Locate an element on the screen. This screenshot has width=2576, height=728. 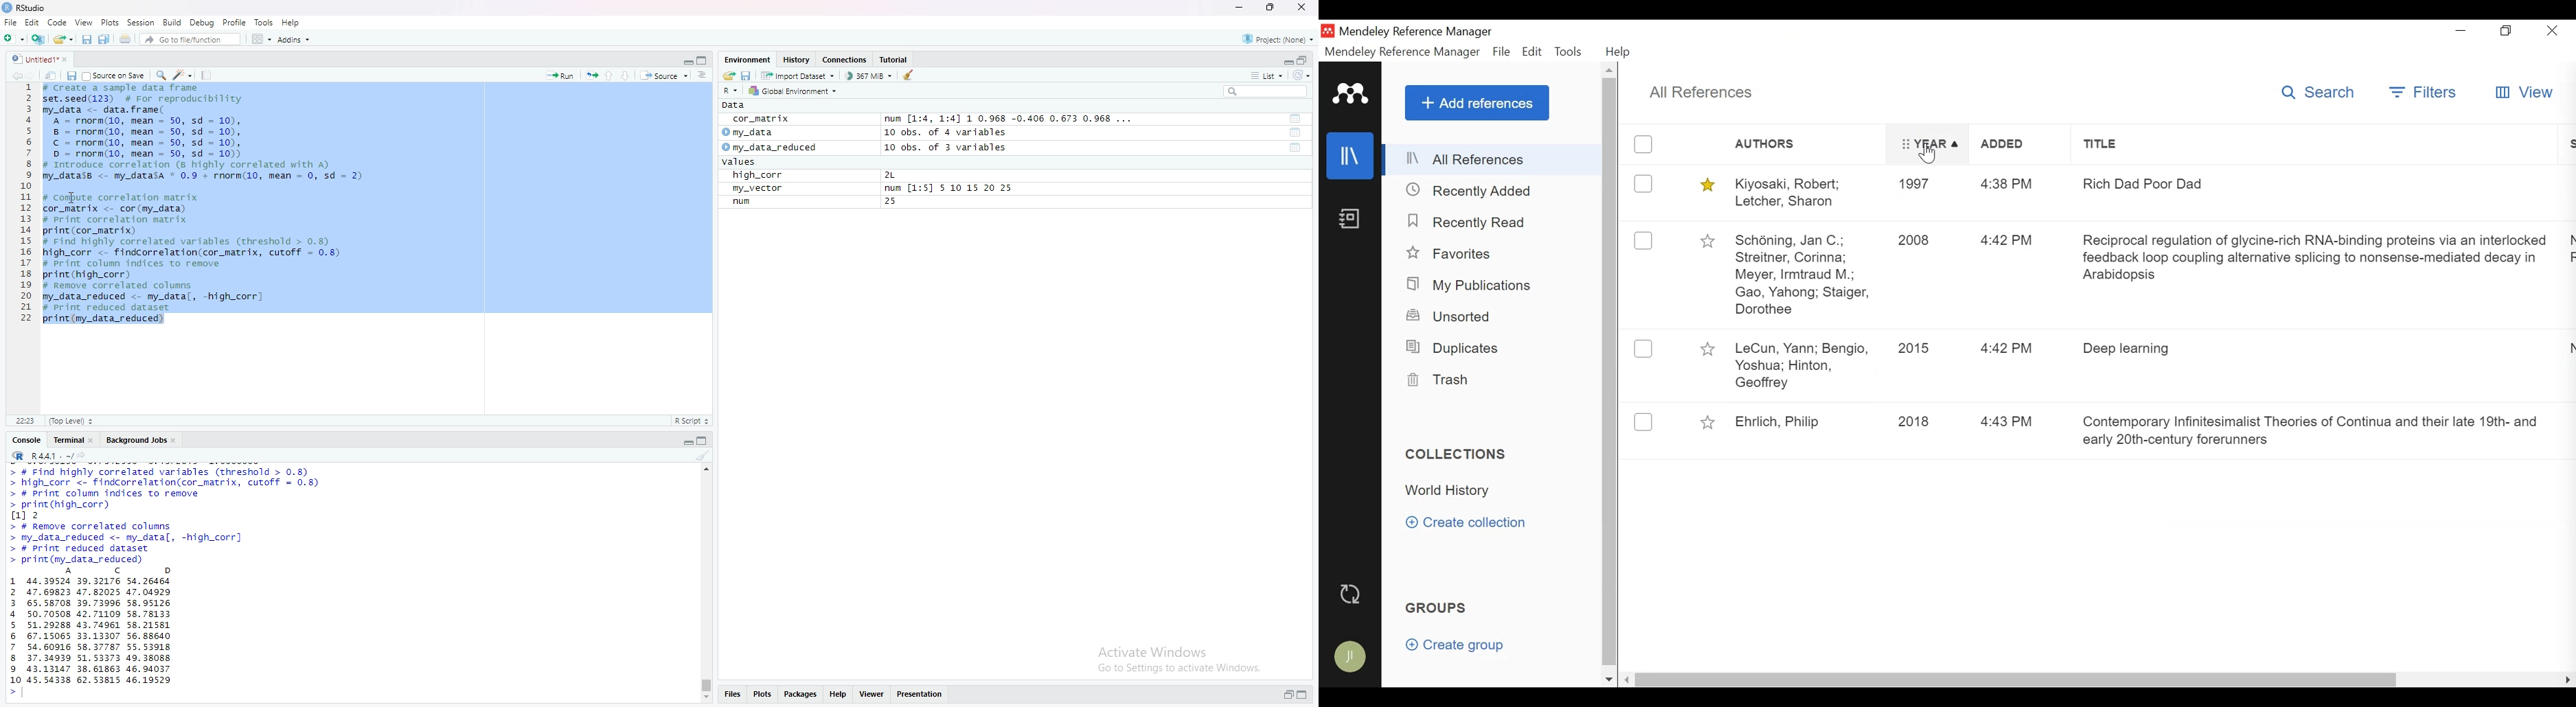
Source on save is located at coordinates (115, 76).